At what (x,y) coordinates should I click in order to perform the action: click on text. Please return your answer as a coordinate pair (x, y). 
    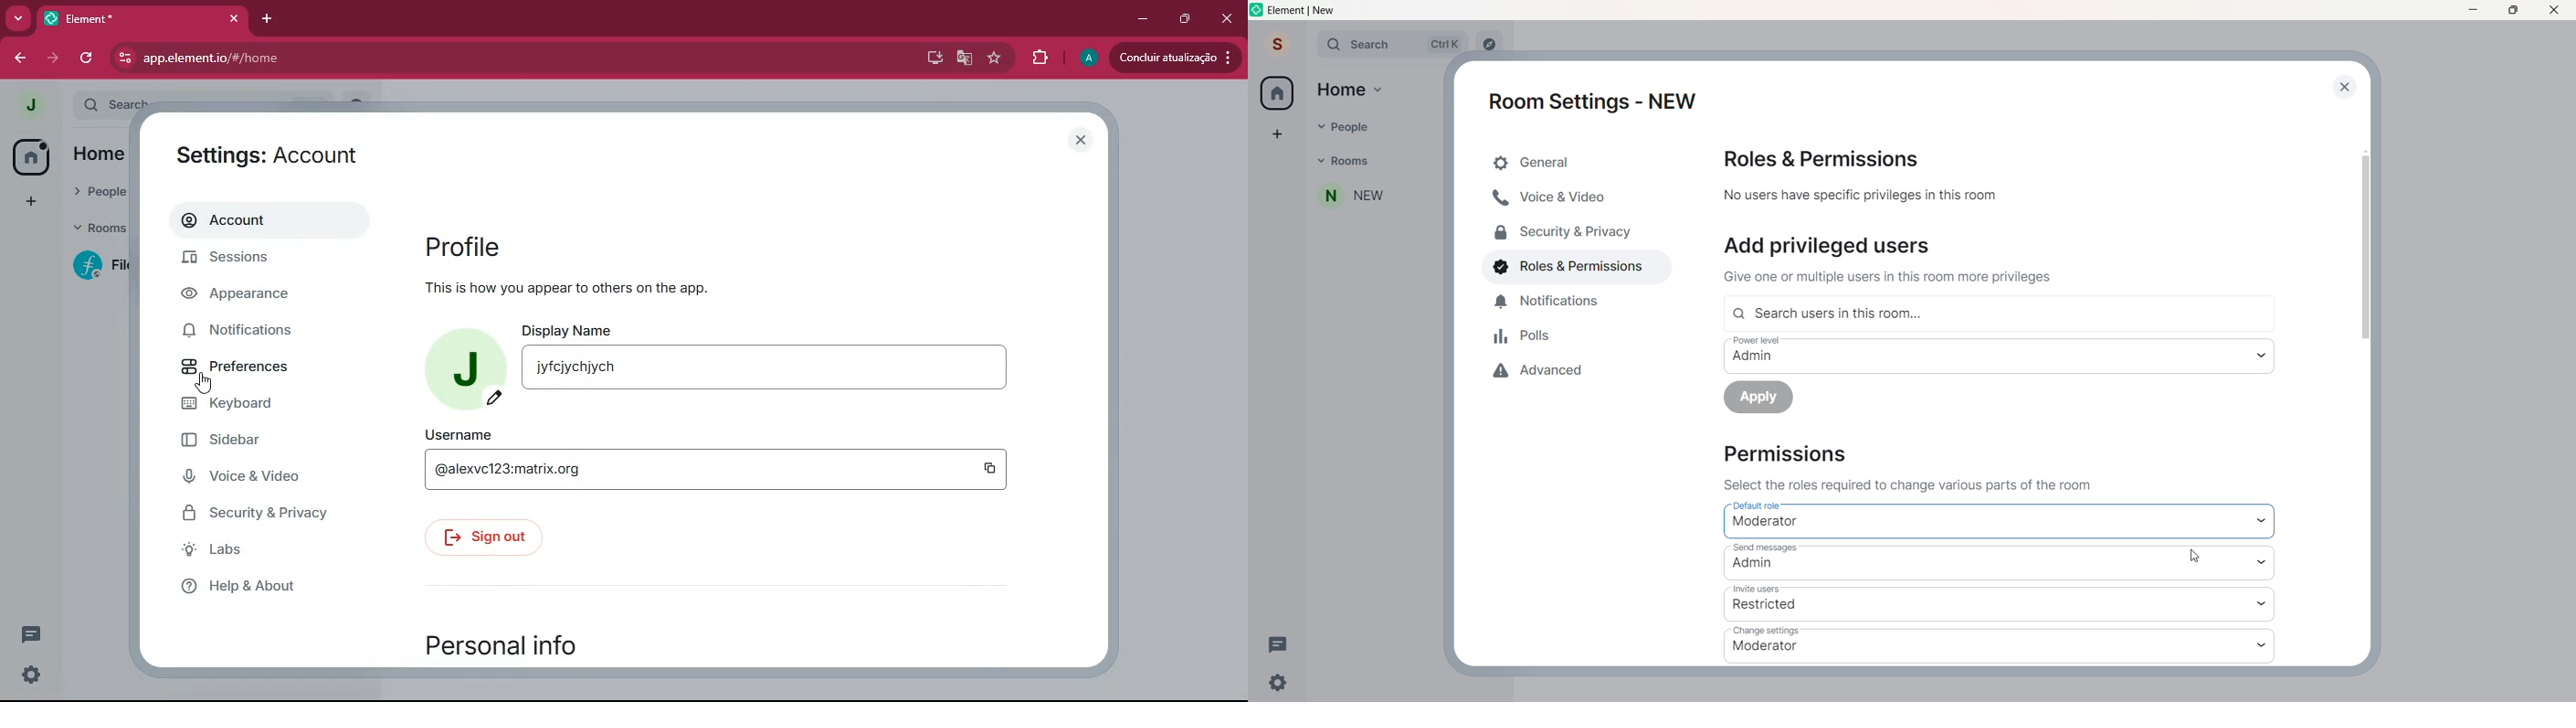
    Looking at the image, I should click on (1890, 278).